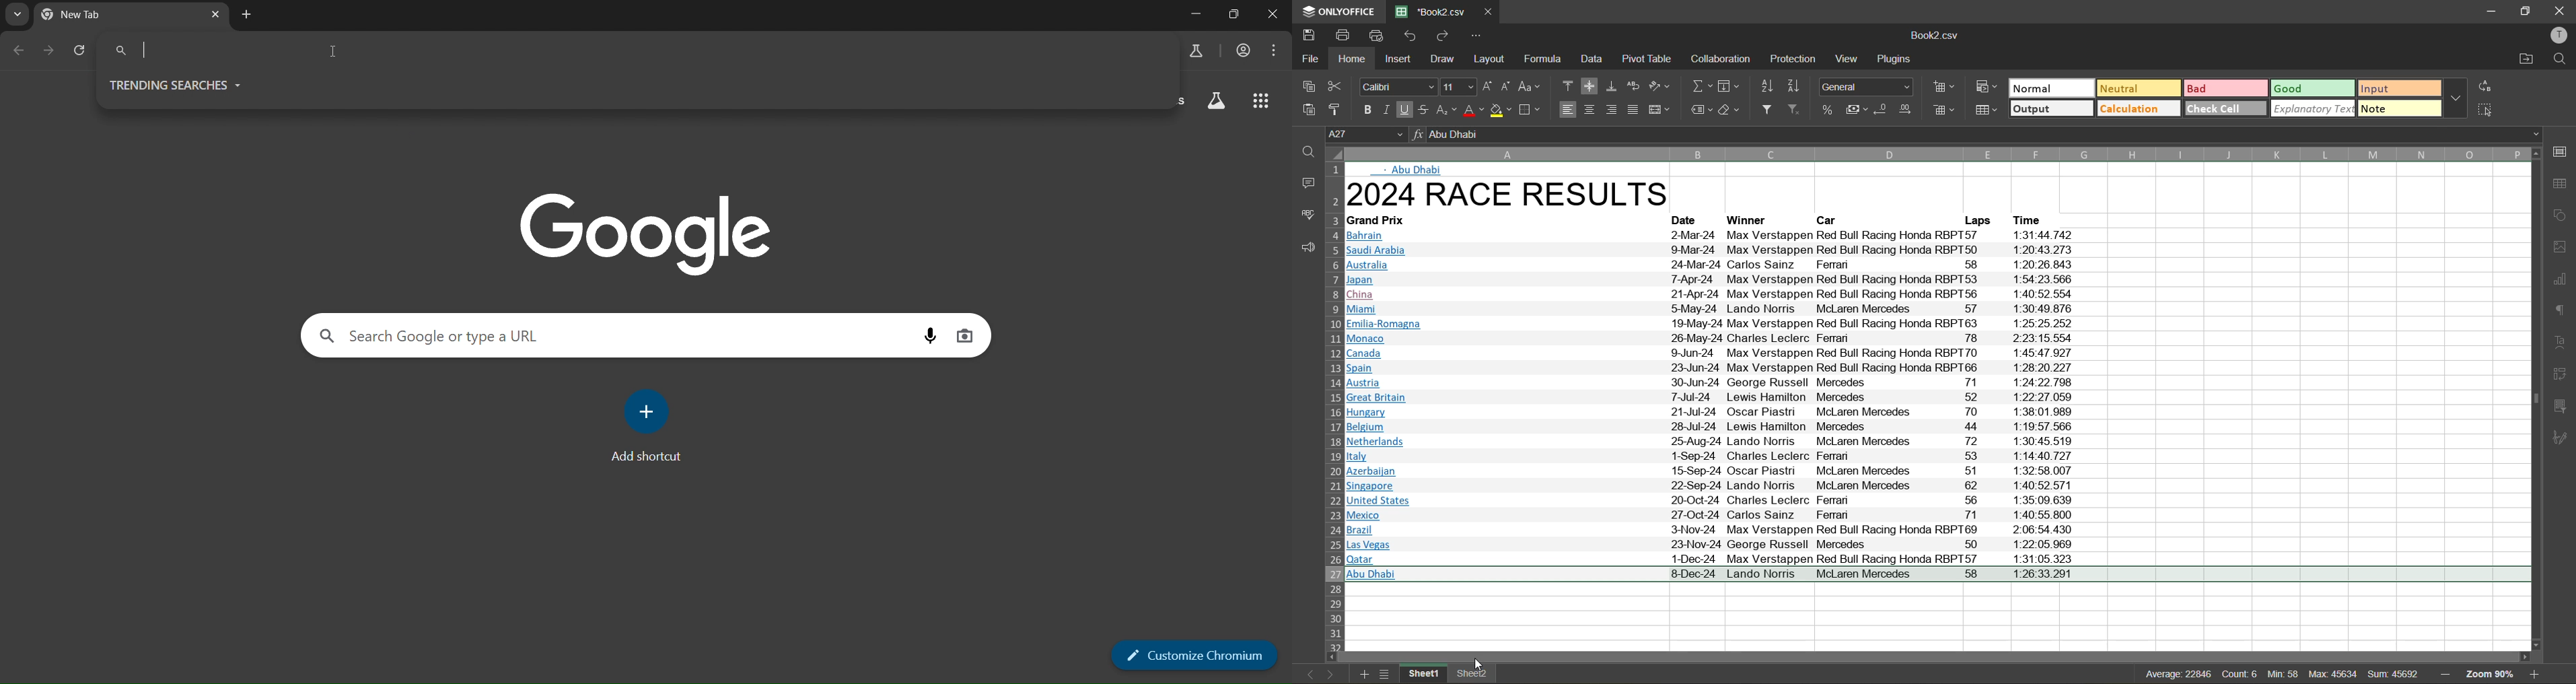  What do you see at coordinates (1712, 352) in the screenshot?
I see `text info` at bounding box center [1712, 352].